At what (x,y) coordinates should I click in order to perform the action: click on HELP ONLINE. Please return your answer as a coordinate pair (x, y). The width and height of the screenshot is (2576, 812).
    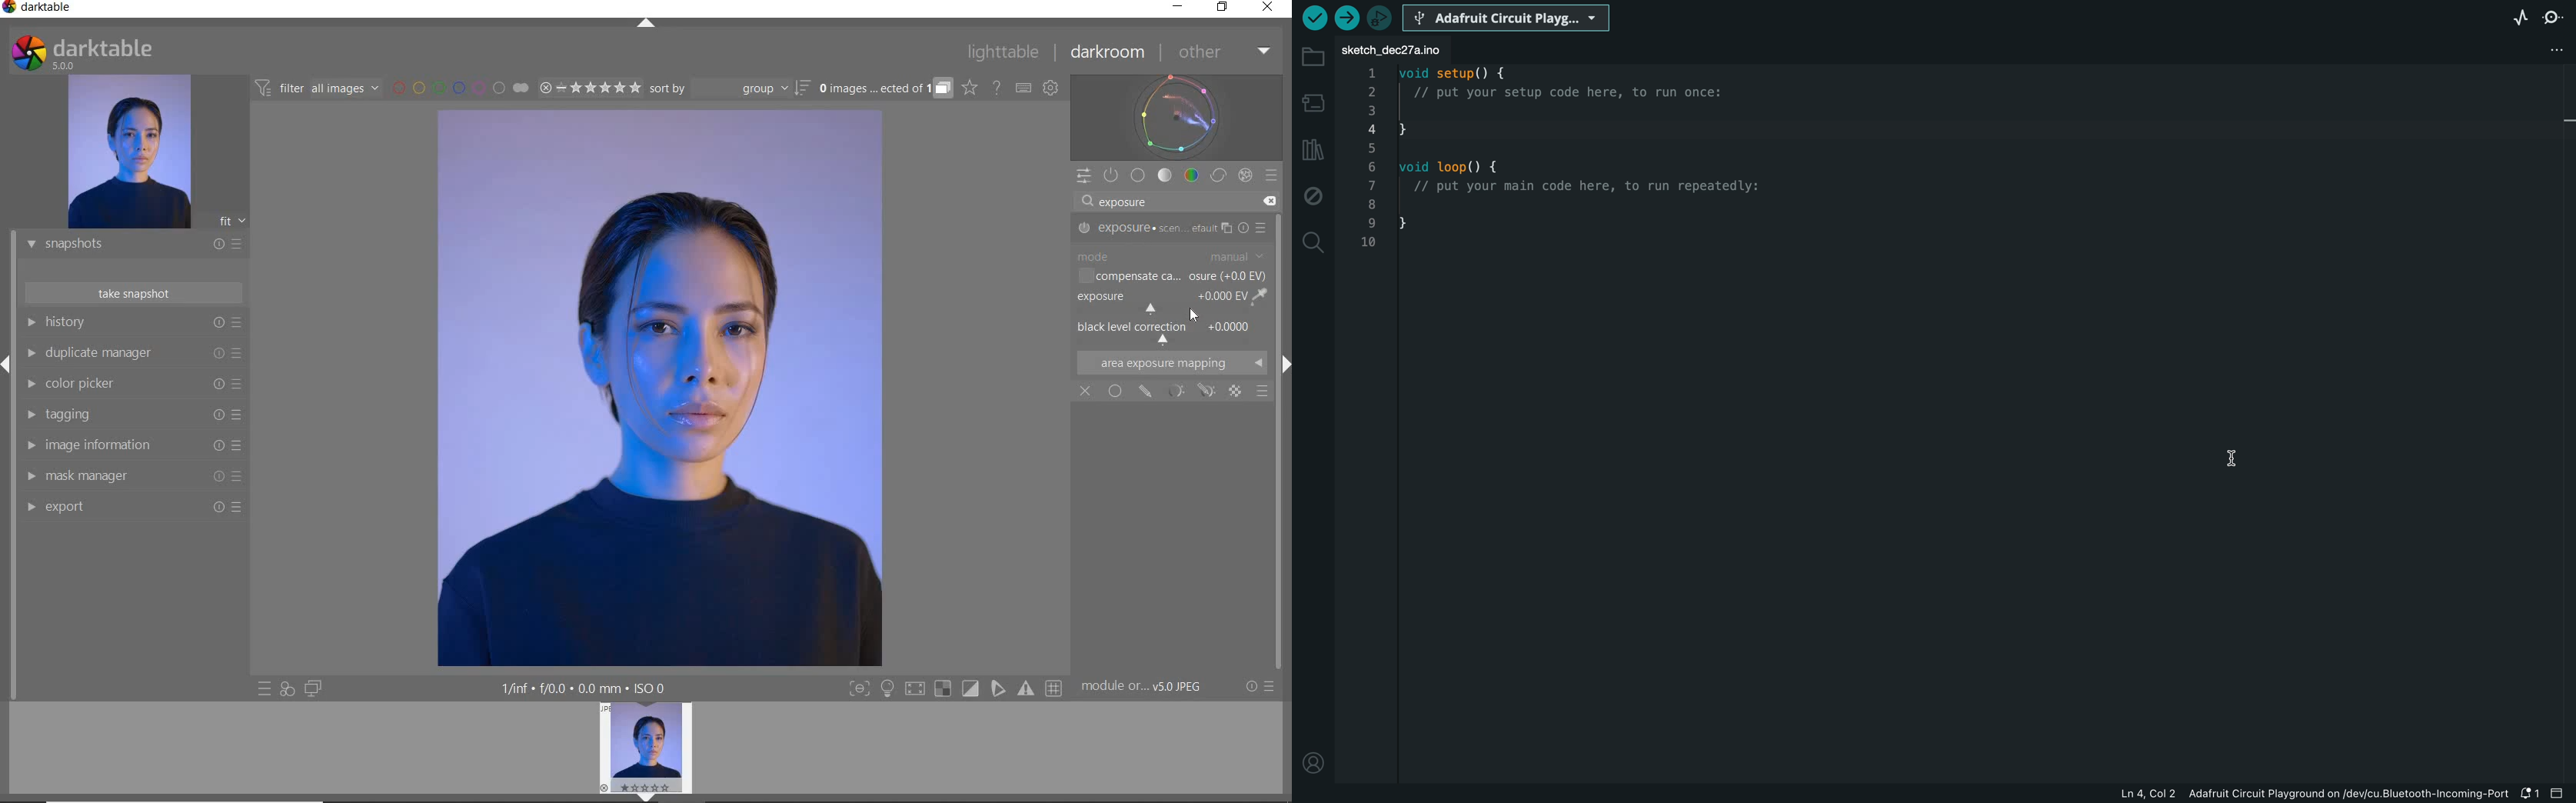
    Looking at the image, I should click on (997, 87).